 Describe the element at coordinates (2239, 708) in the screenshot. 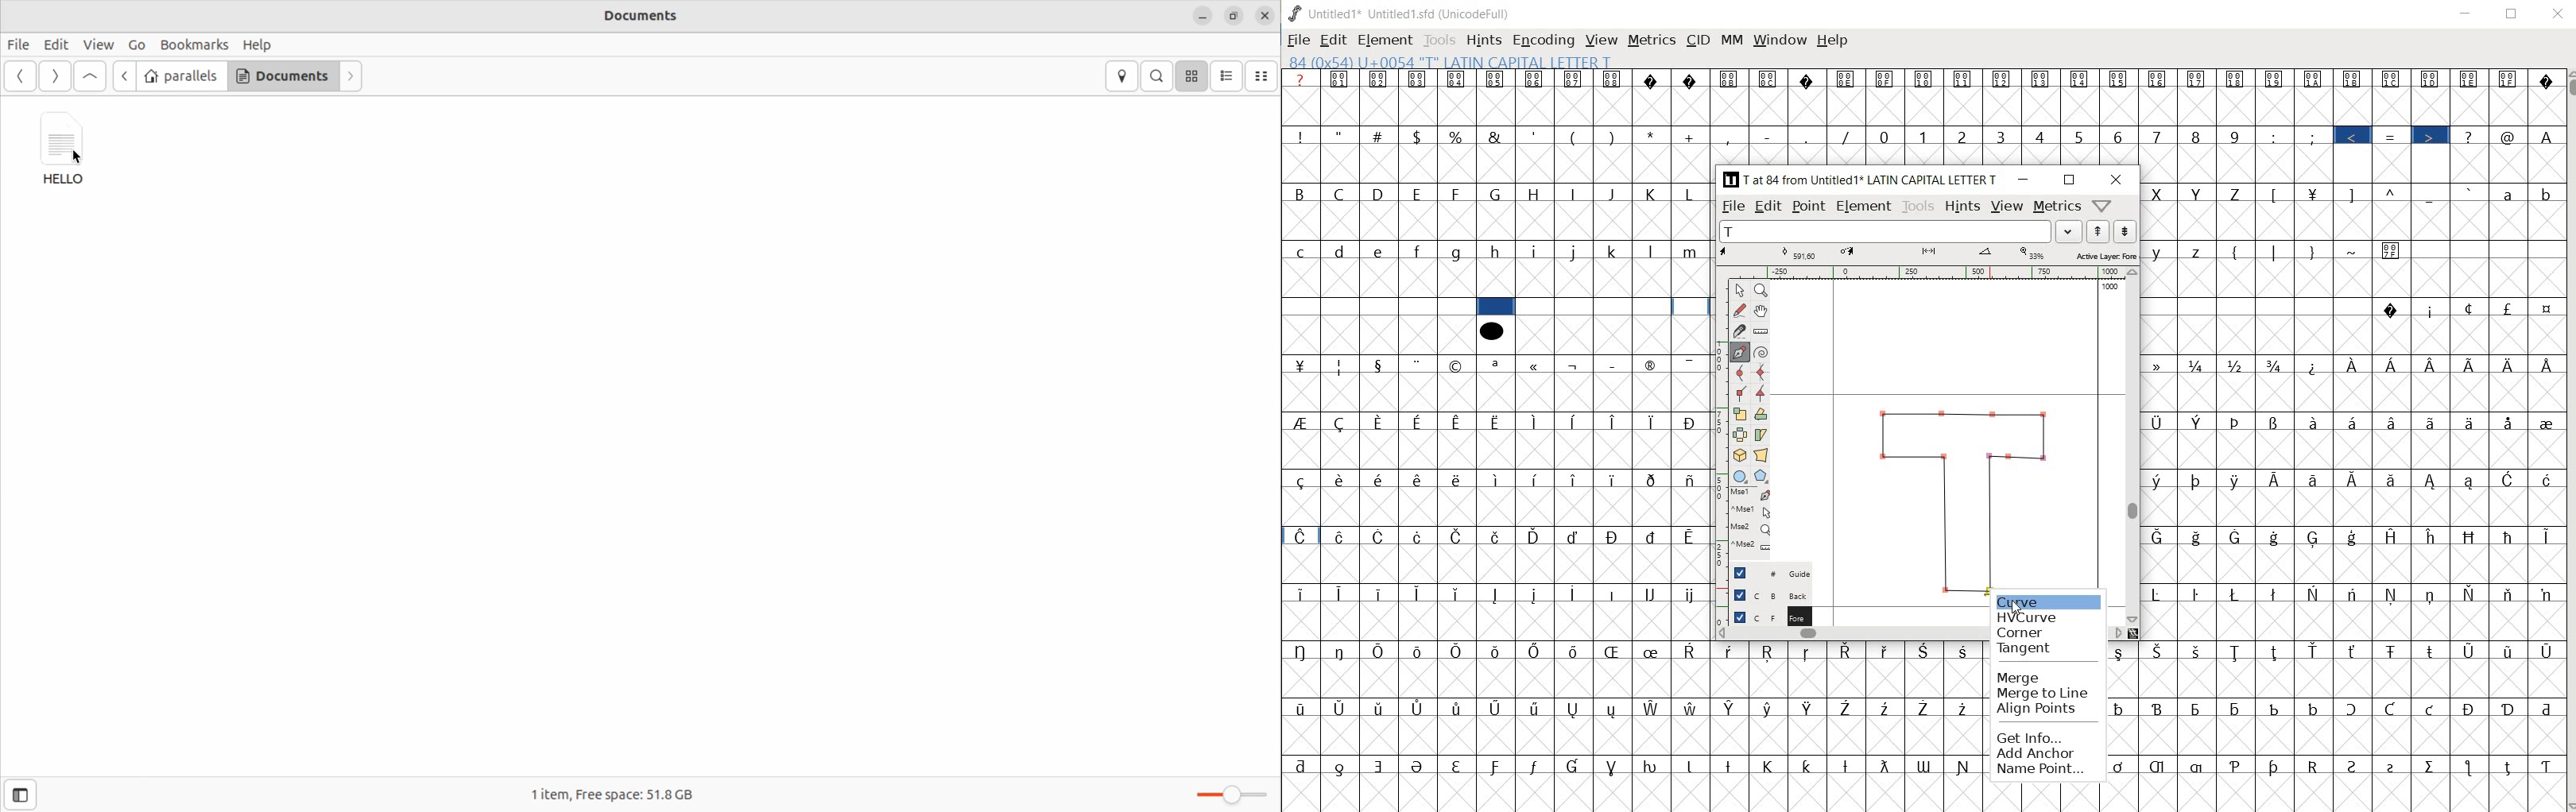

I see `Symbol` at that location.